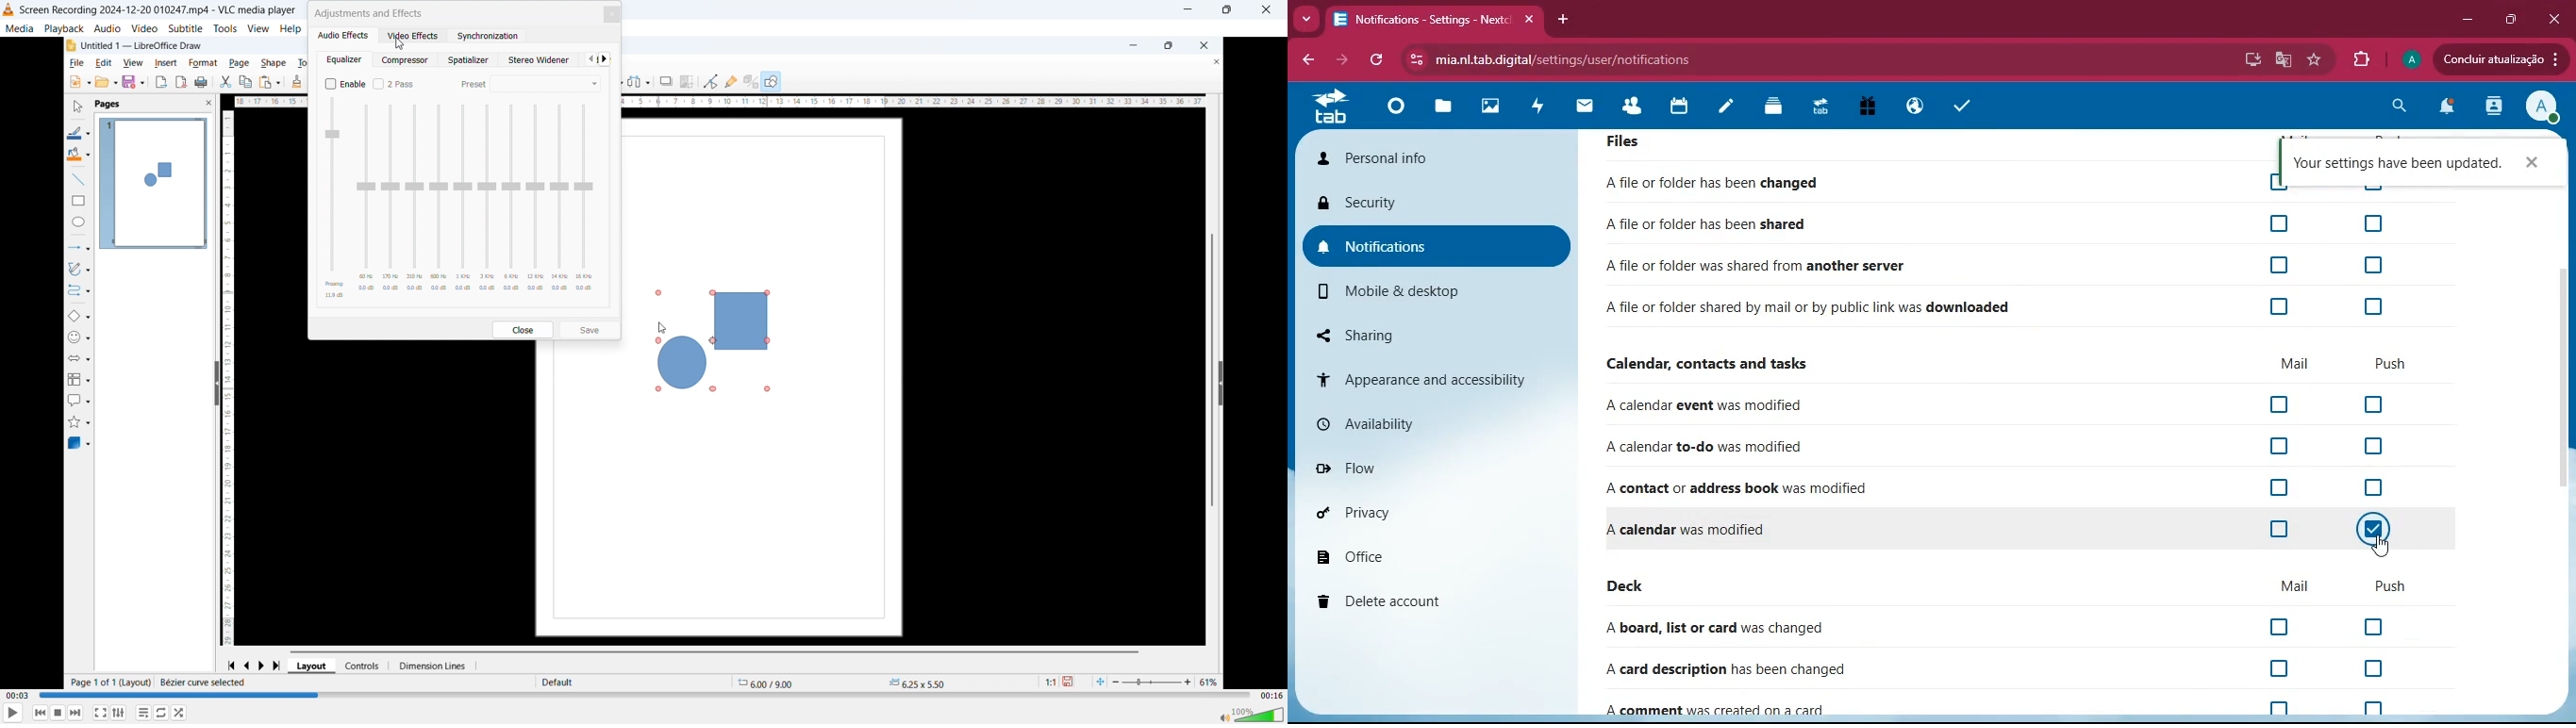 The width and height of the screenshot is (2576, 728). I want to click on Checkbox, so click(2377, 263).